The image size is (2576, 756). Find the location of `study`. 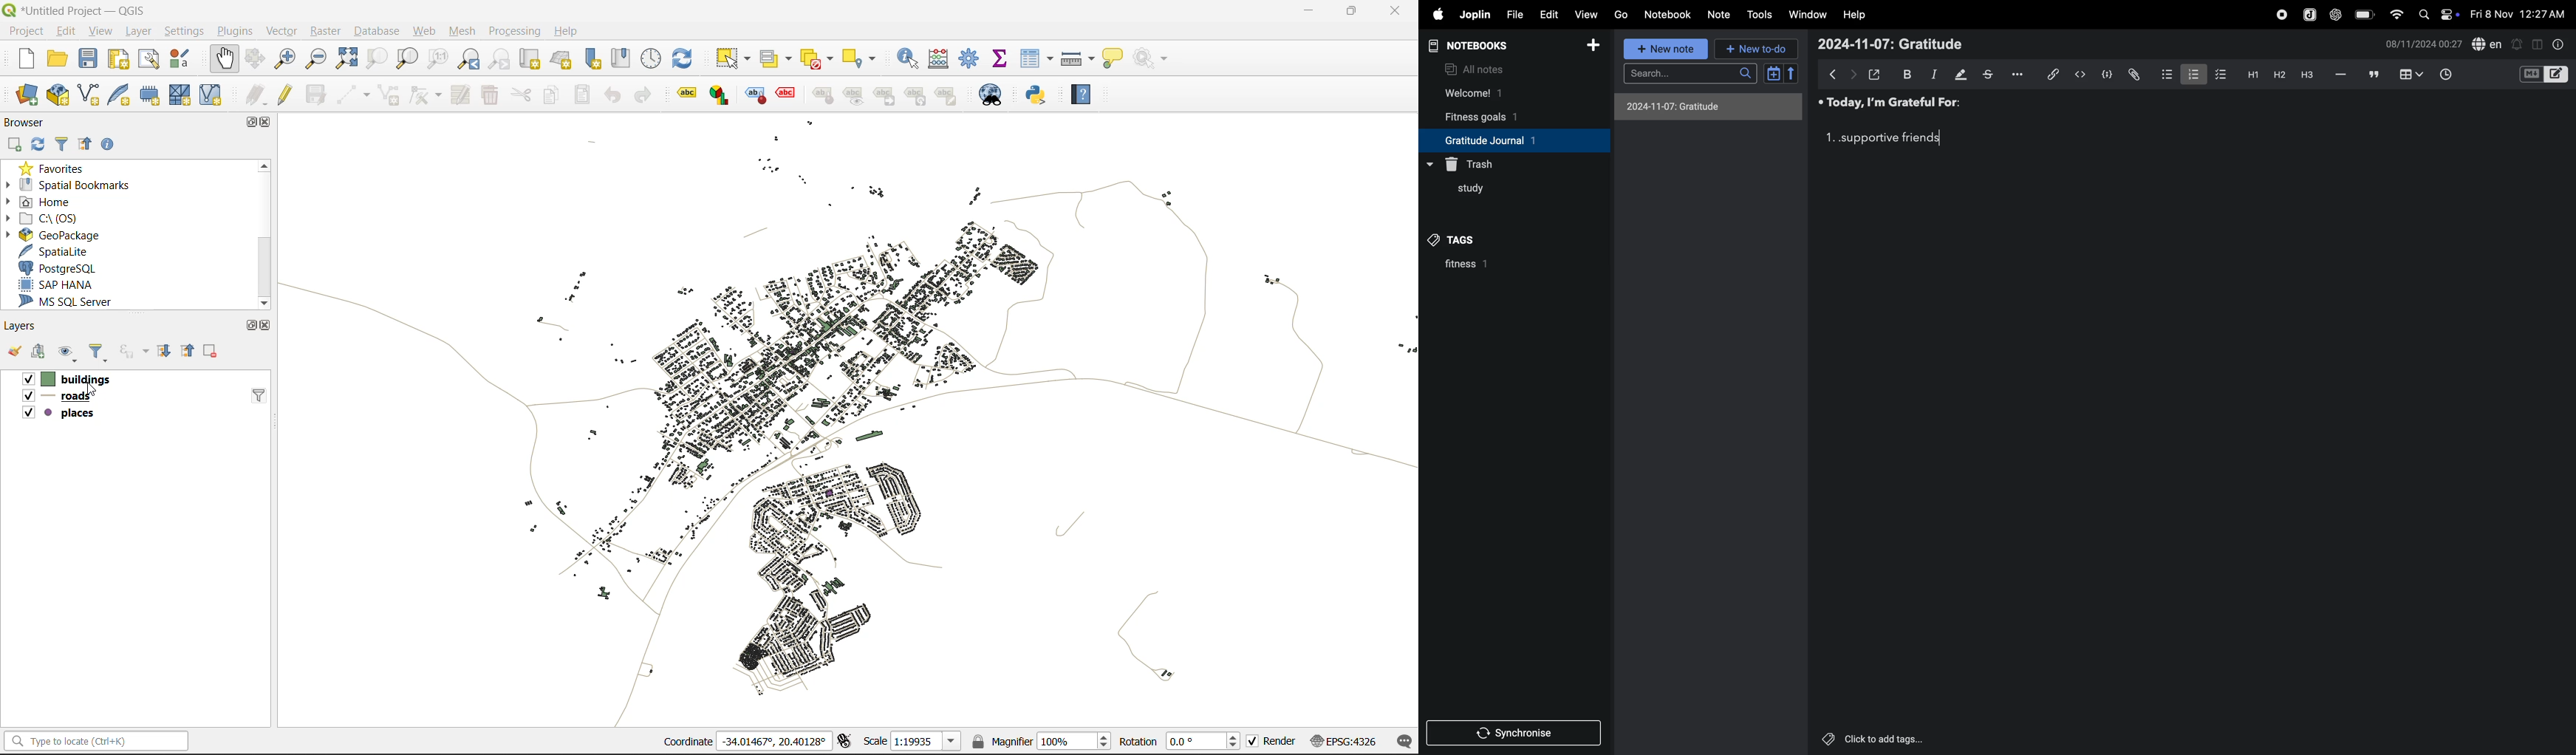

study is located at coordinates (1463, 192).